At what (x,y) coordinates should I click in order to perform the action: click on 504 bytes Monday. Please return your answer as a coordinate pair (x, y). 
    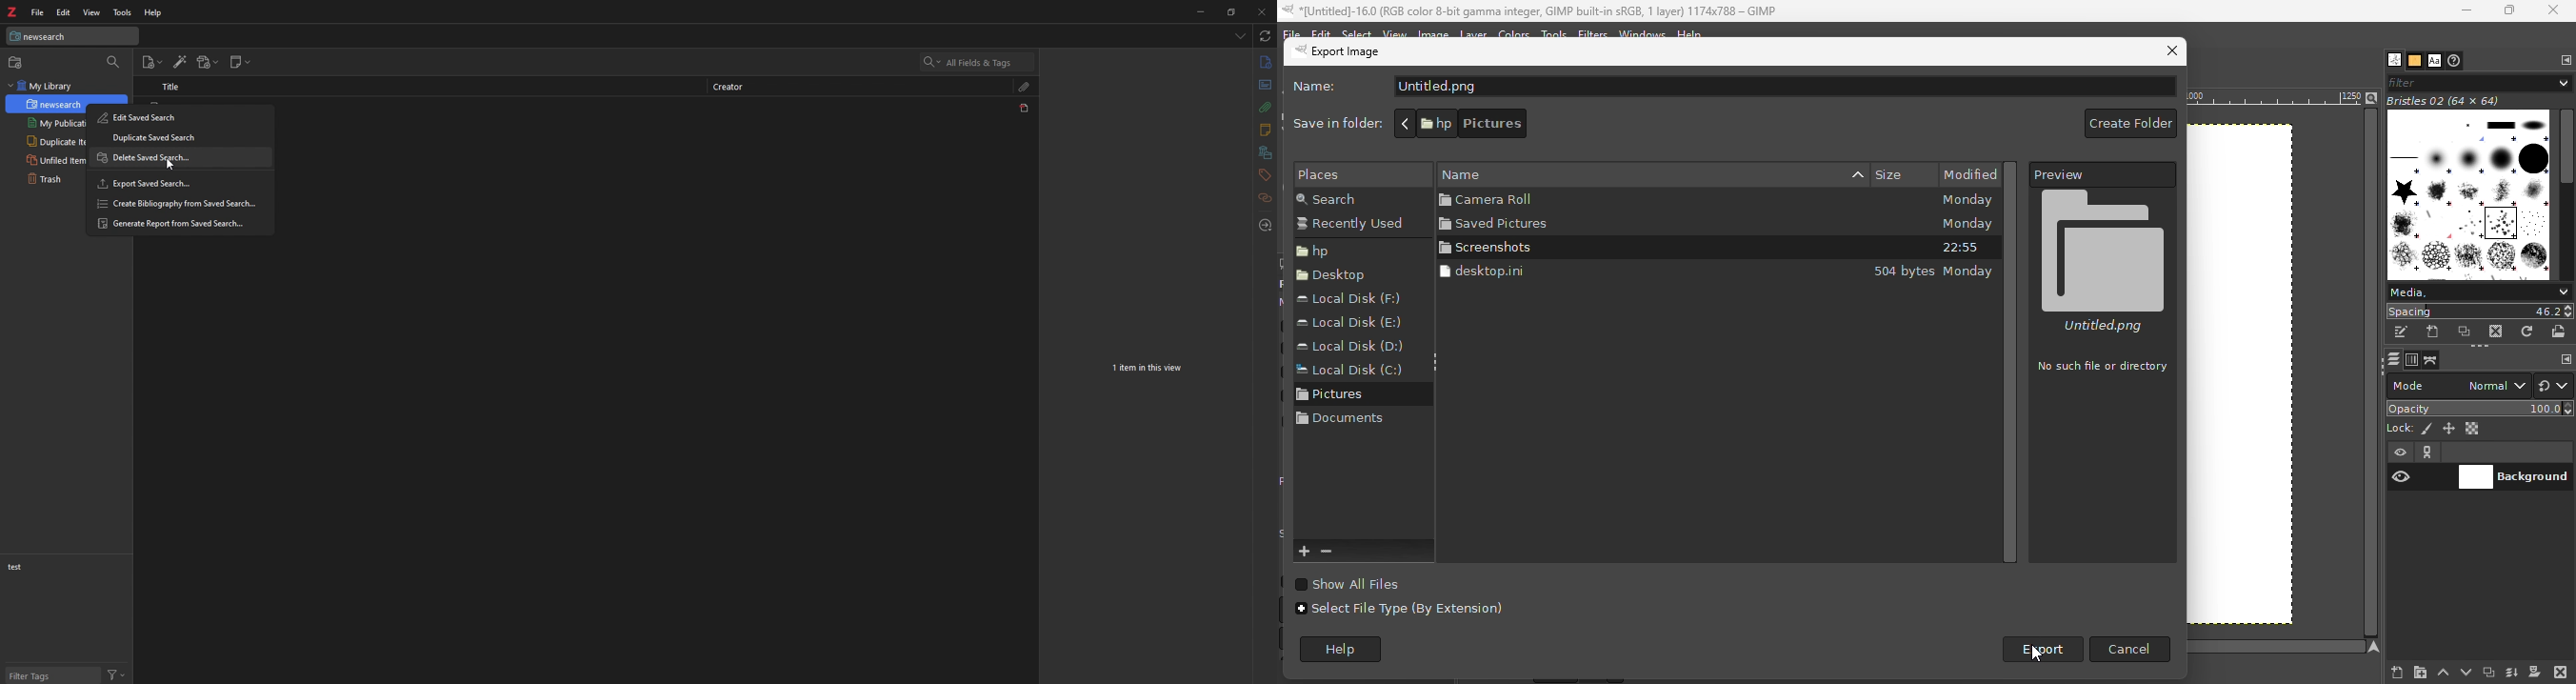
    Looking at the image, I should click on (1934, 272).